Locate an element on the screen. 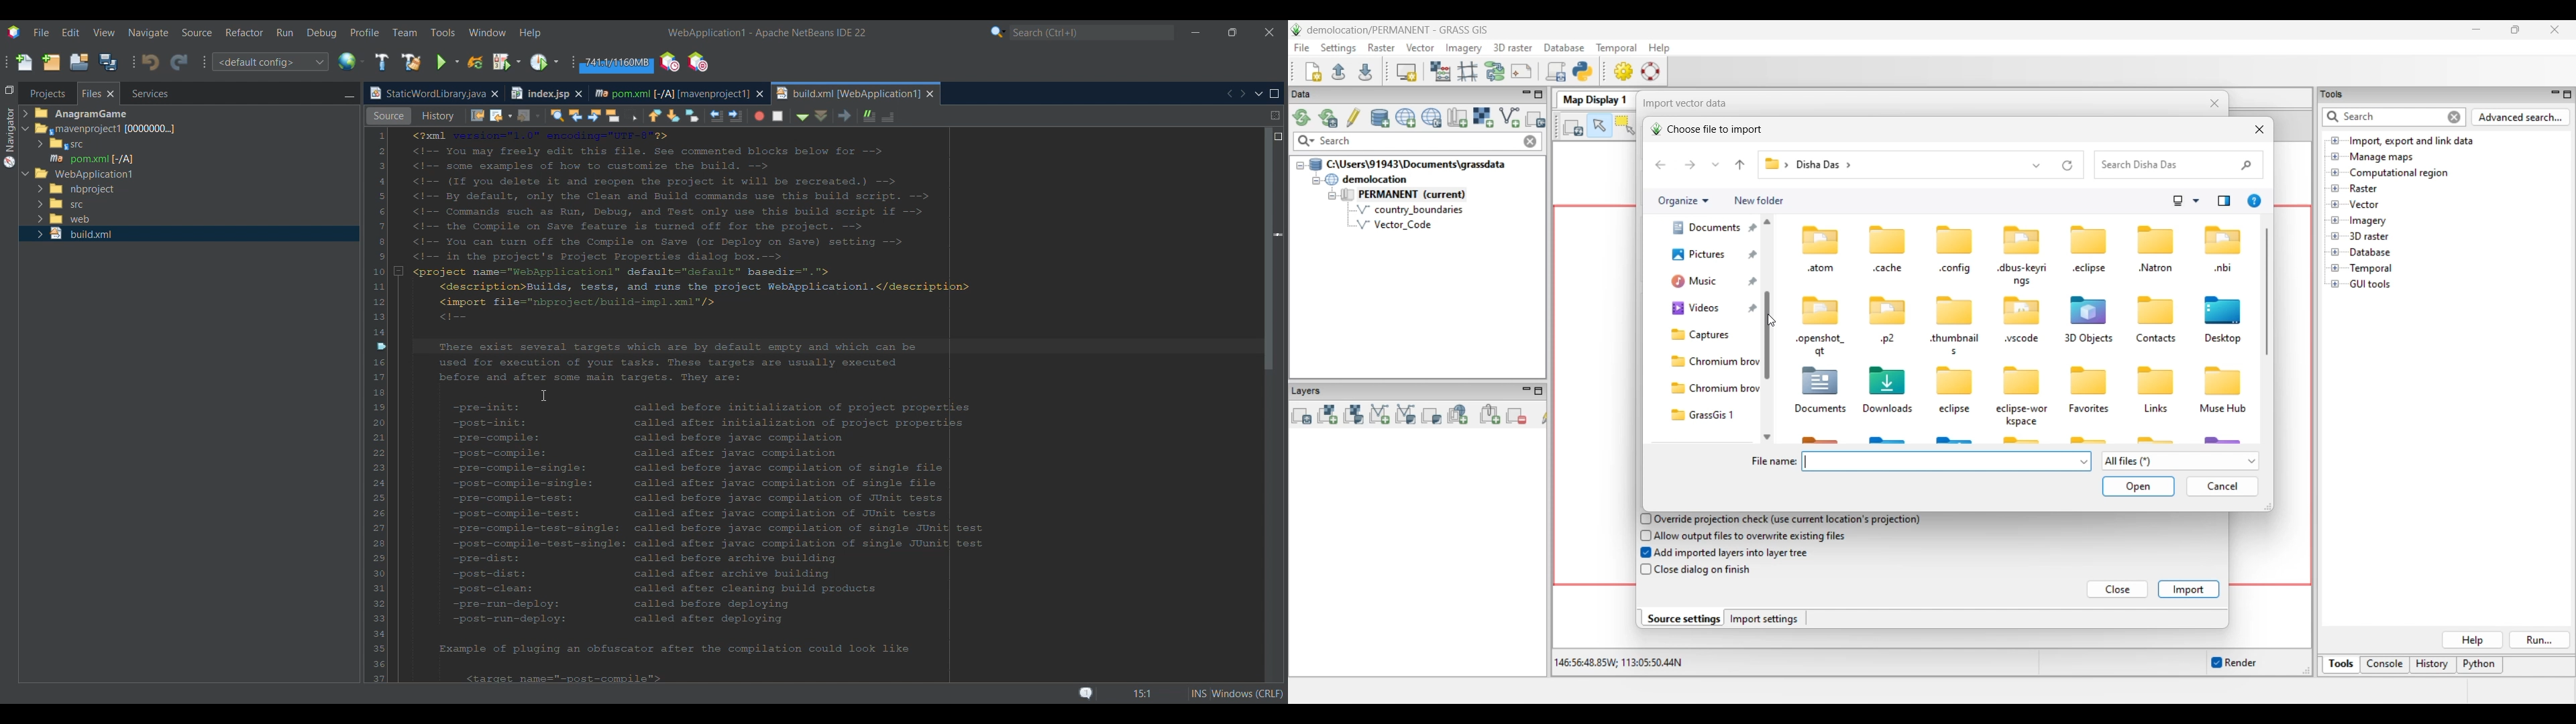 The height and width of the screenshot is (728, 2576). Cursor right clicking is located at coordinates (383, 356).